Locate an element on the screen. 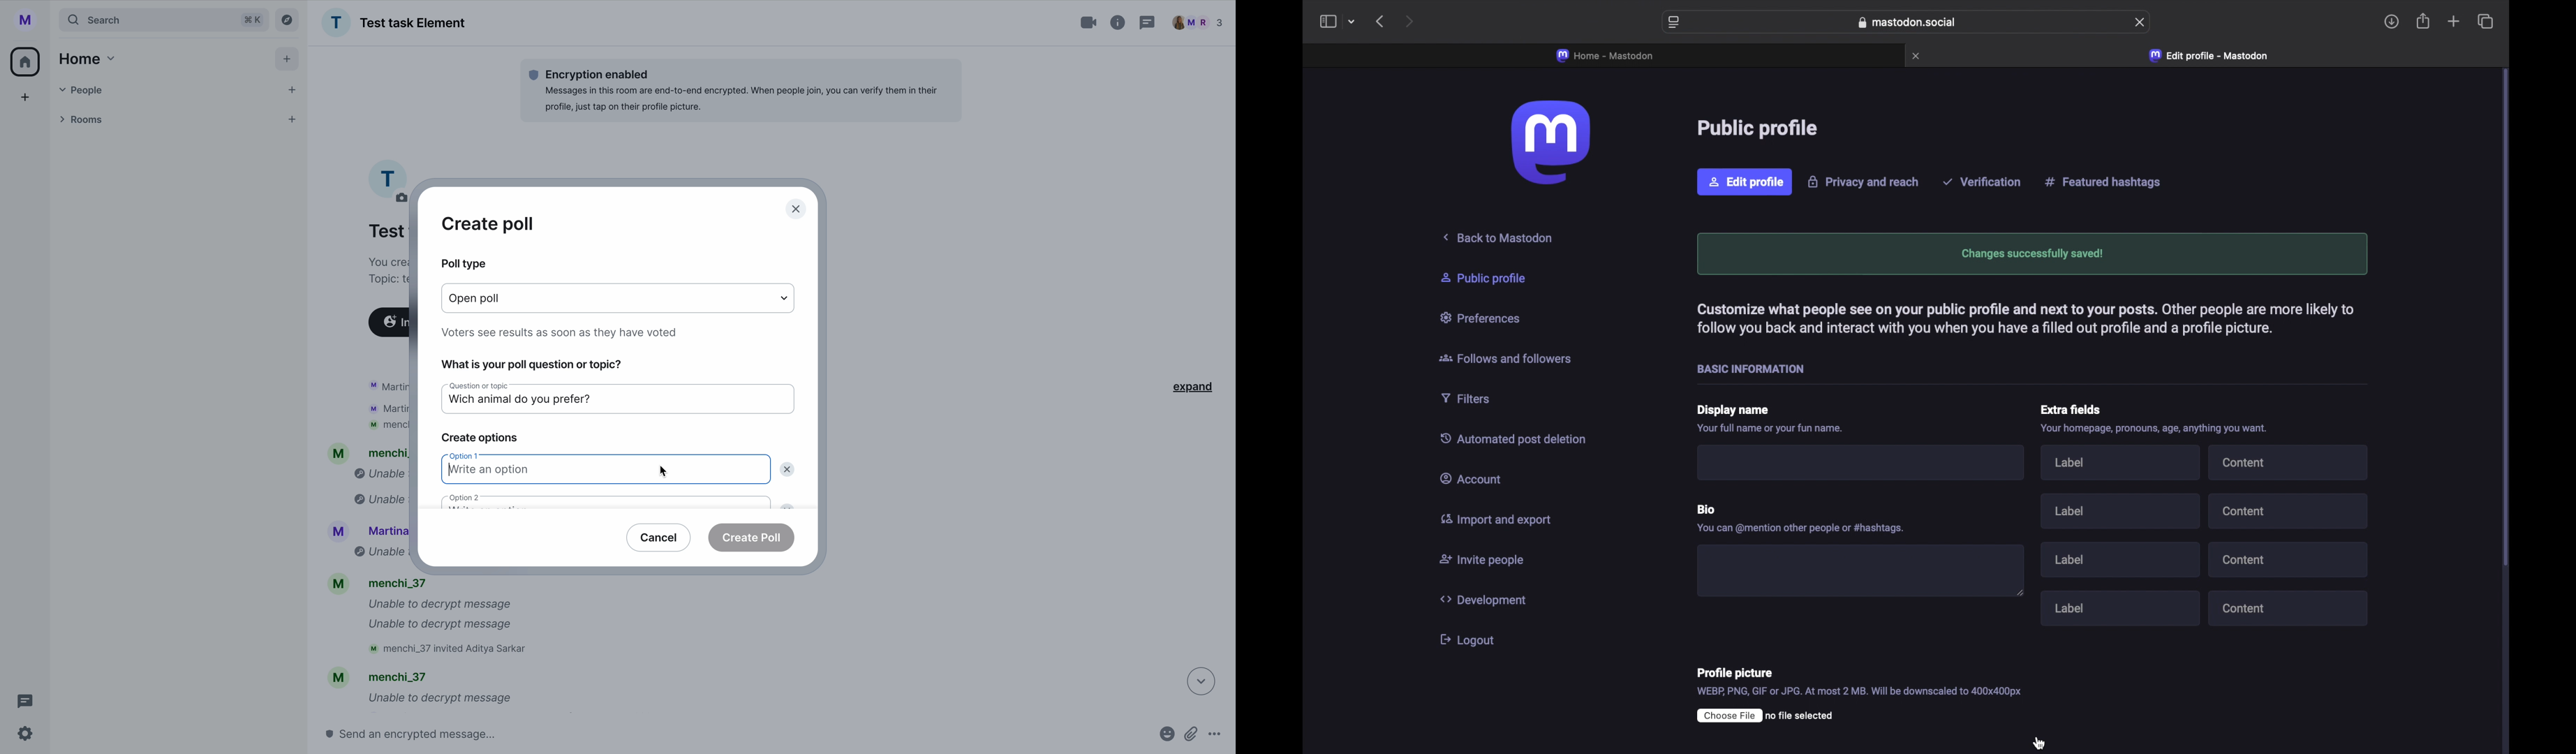 This screenshot has width=2576, height=756. Bio
You can @mention other people or #hashtags. is located at coordinates (1811, 517).